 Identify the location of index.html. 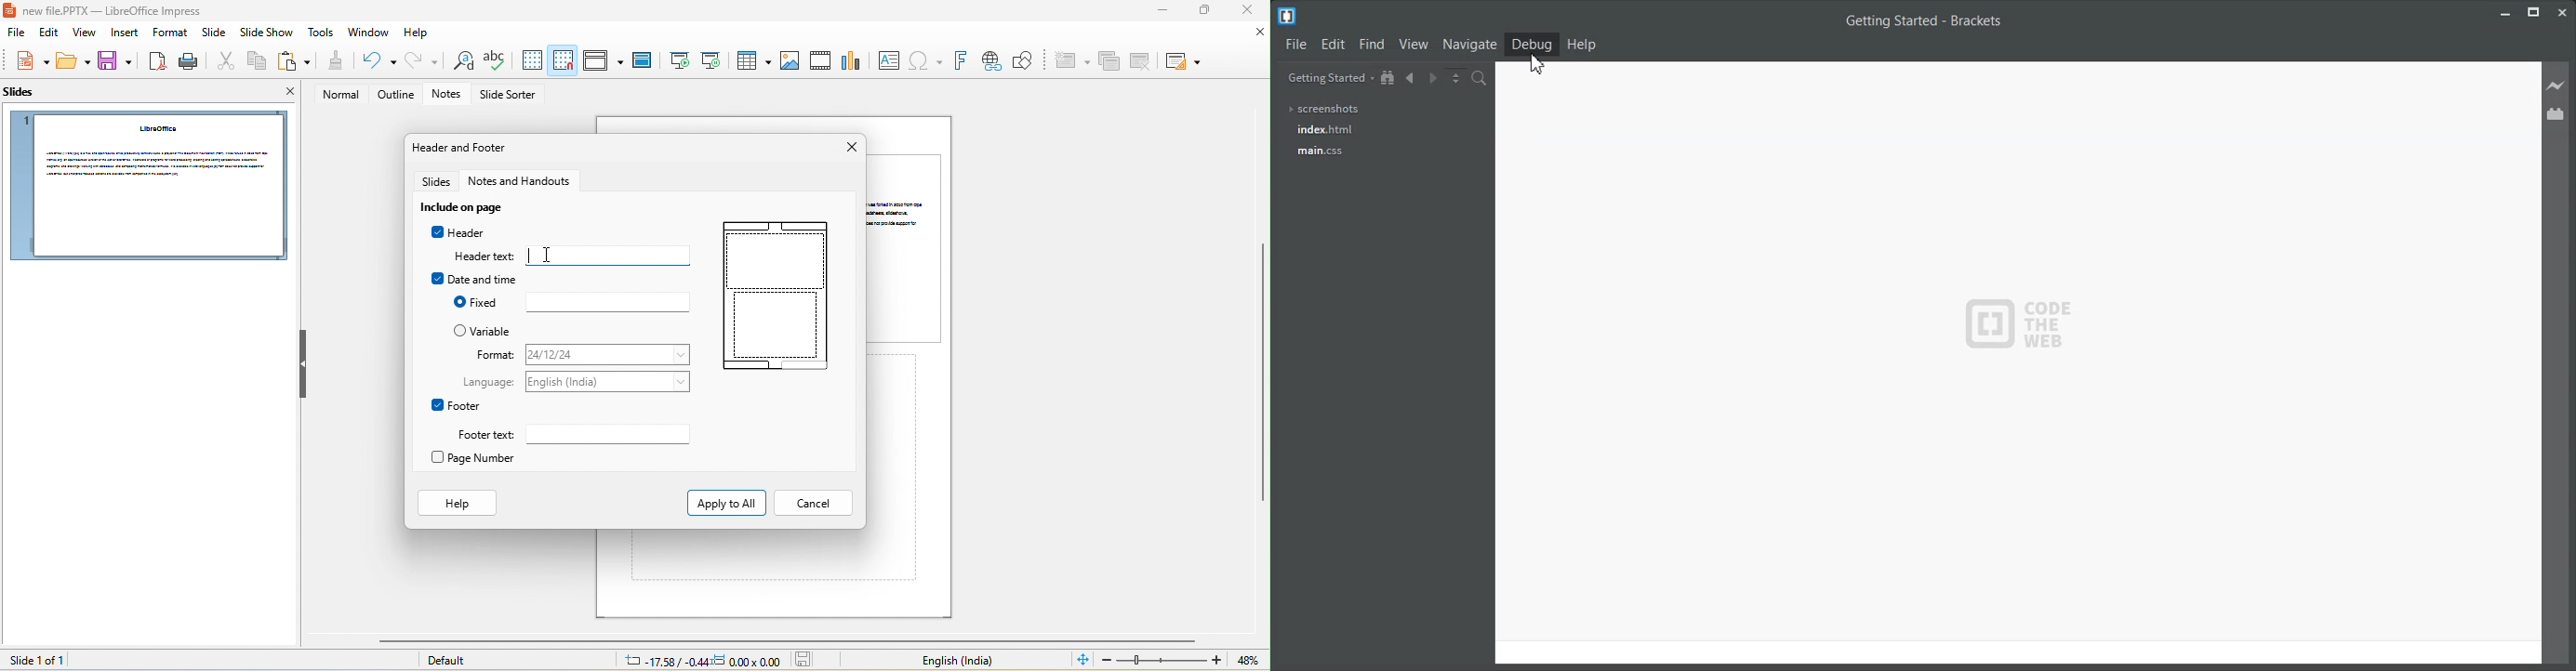
(1324, 129).